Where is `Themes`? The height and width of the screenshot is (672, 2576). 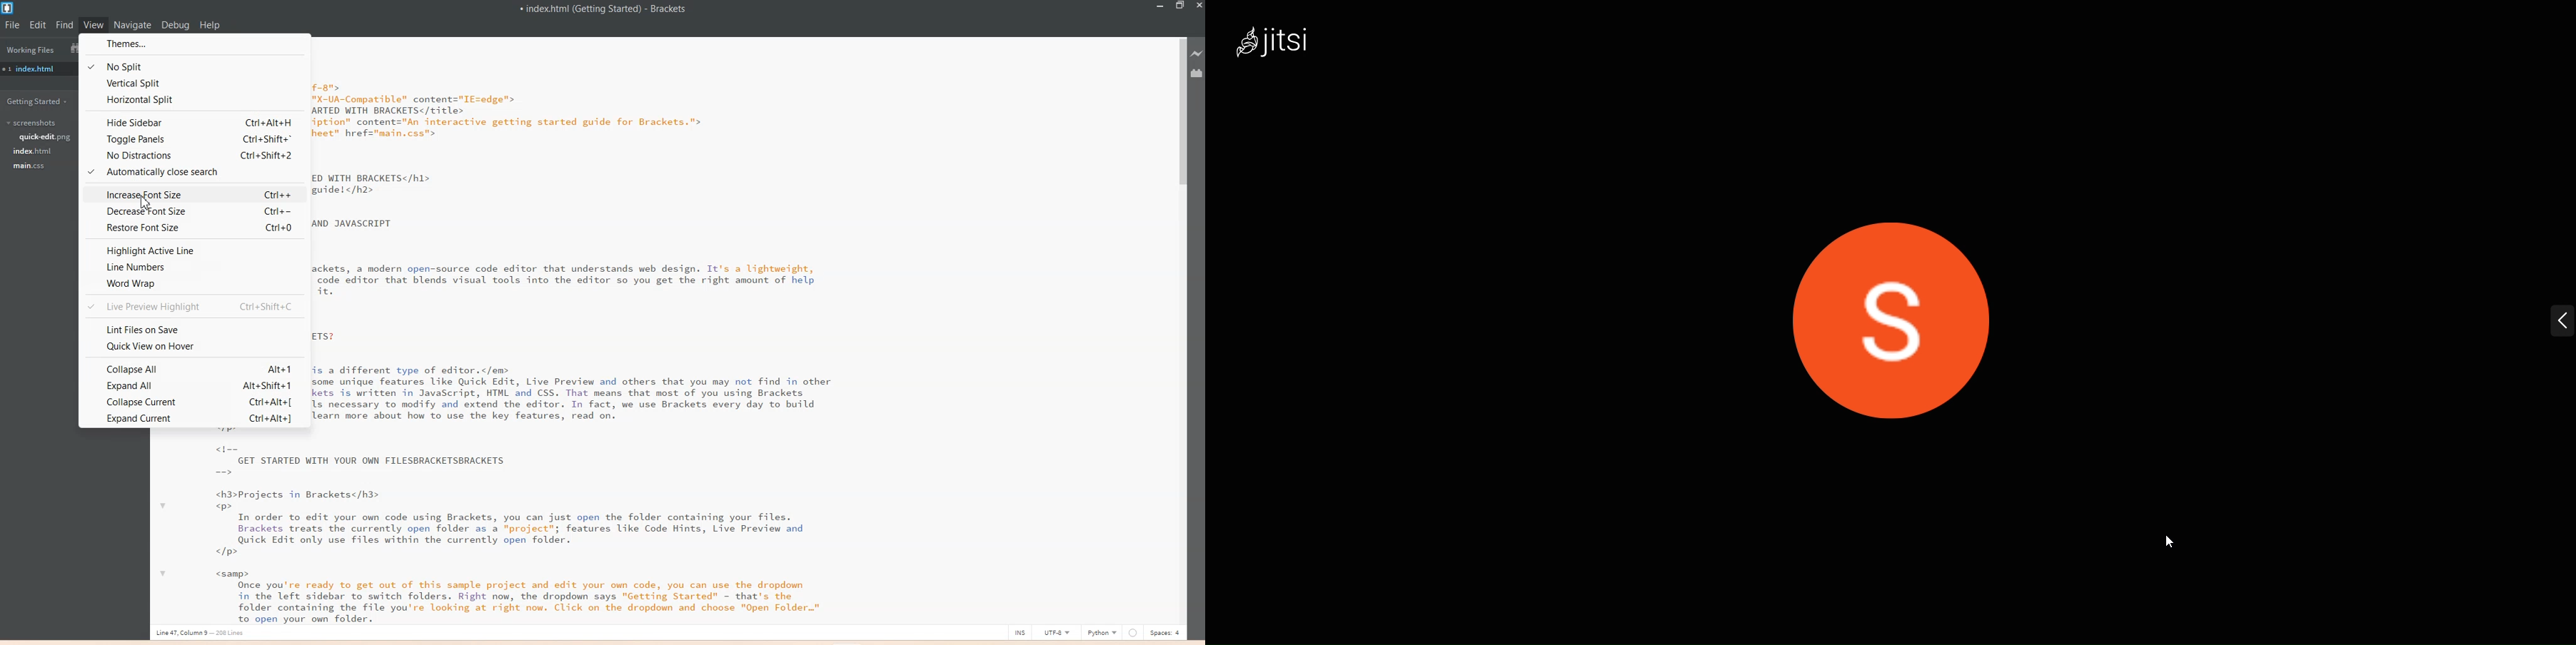
Themes is located at coordinates (193, 43).